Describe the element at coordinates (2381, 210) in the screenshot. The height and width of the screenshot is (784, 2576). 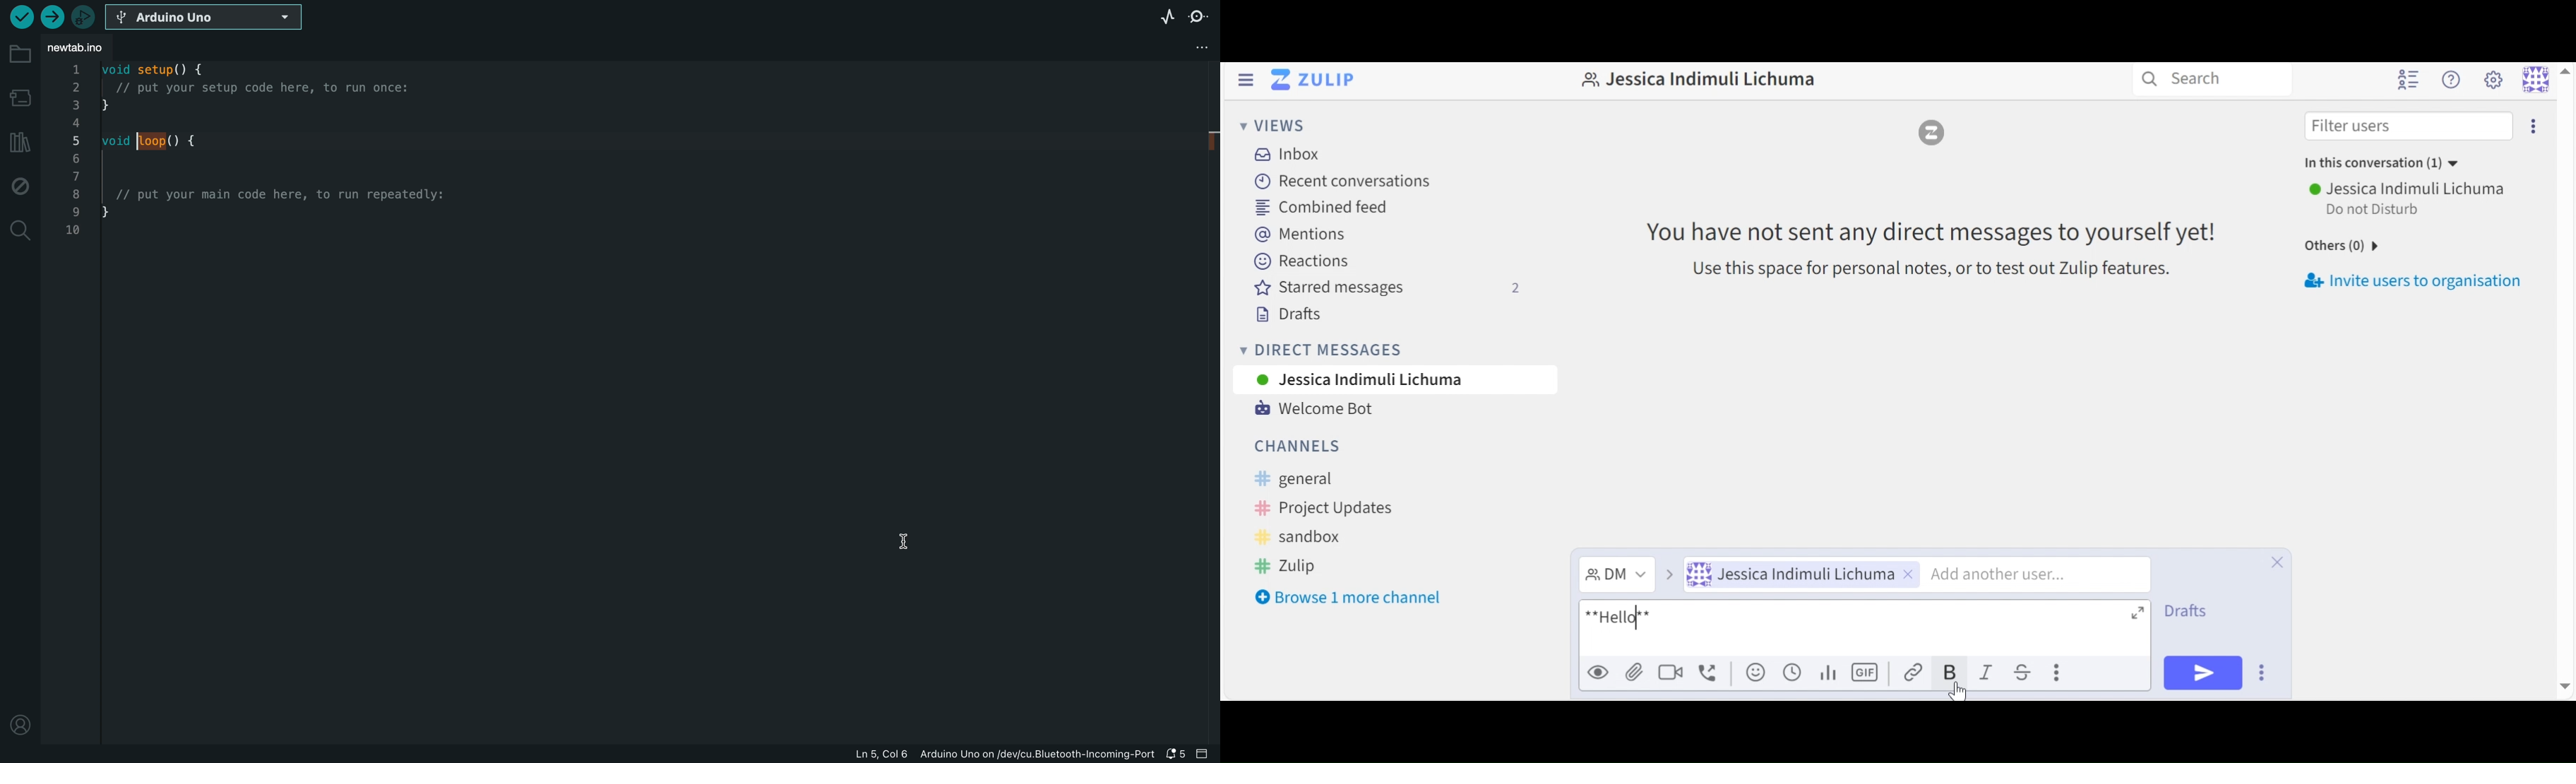
I see `do not disturb` at that location.